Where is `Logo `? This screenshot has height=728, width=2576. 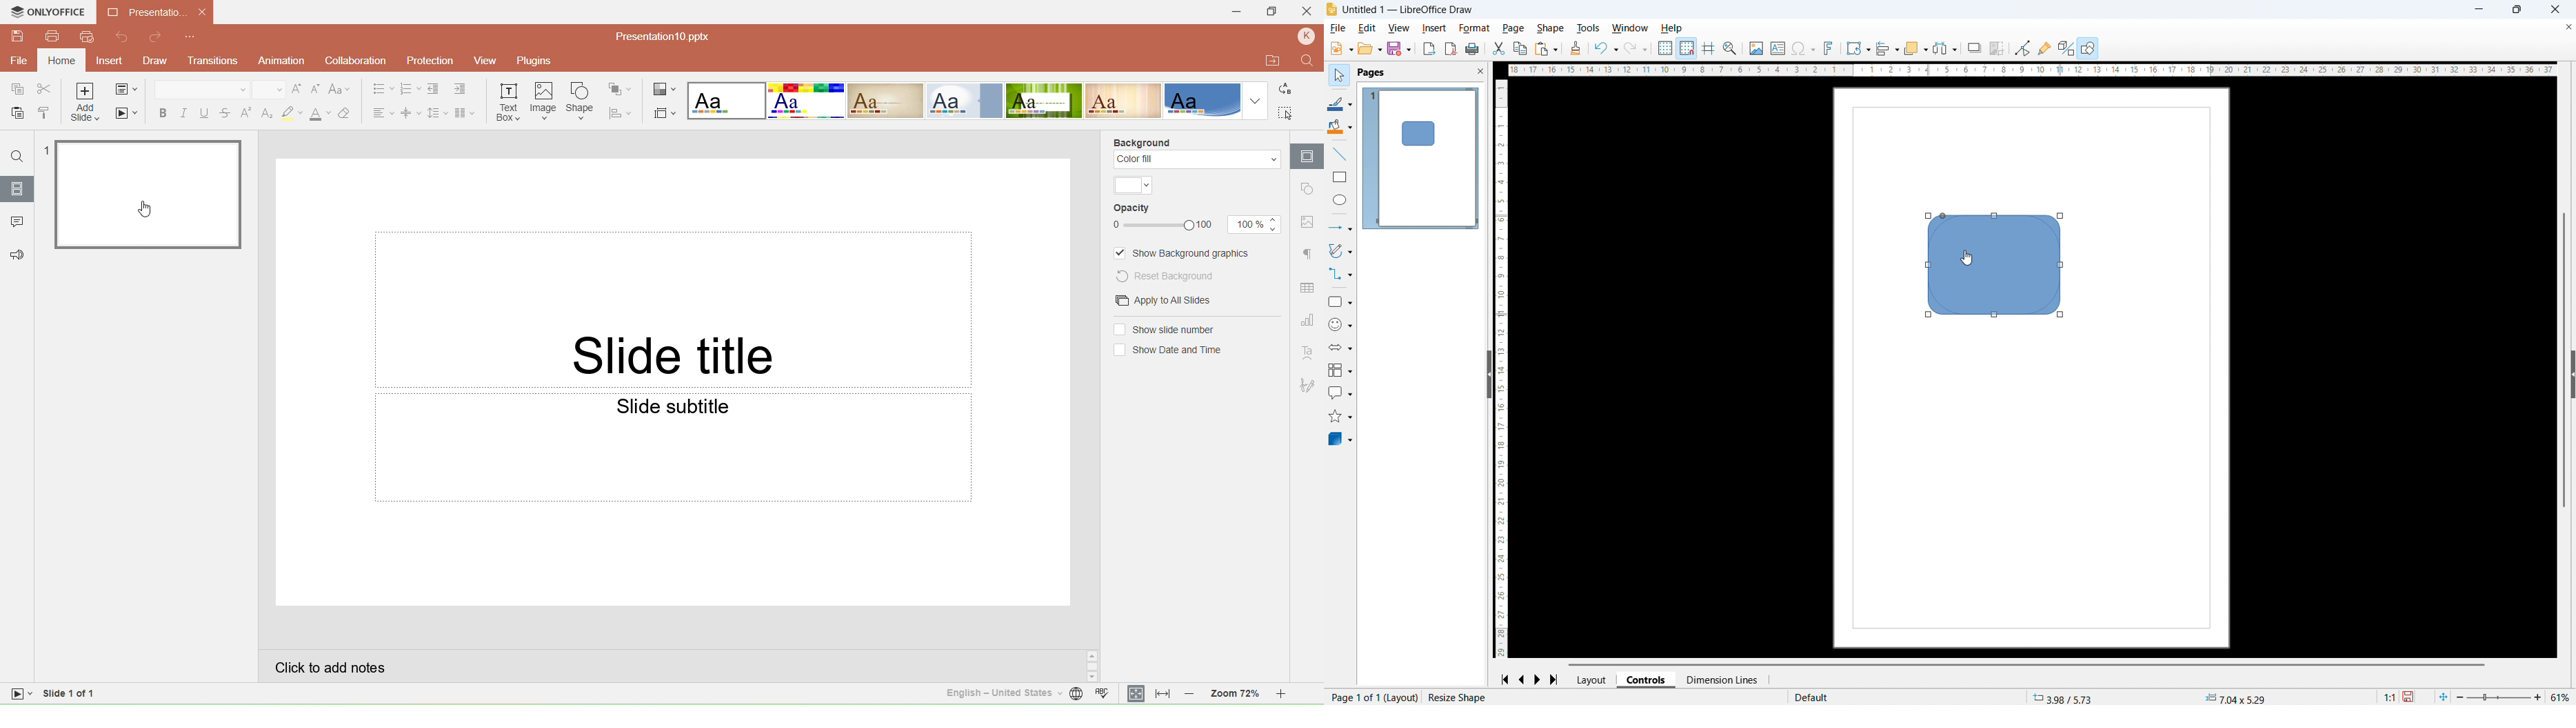
Logo  is located at coordinates (1332, 10).